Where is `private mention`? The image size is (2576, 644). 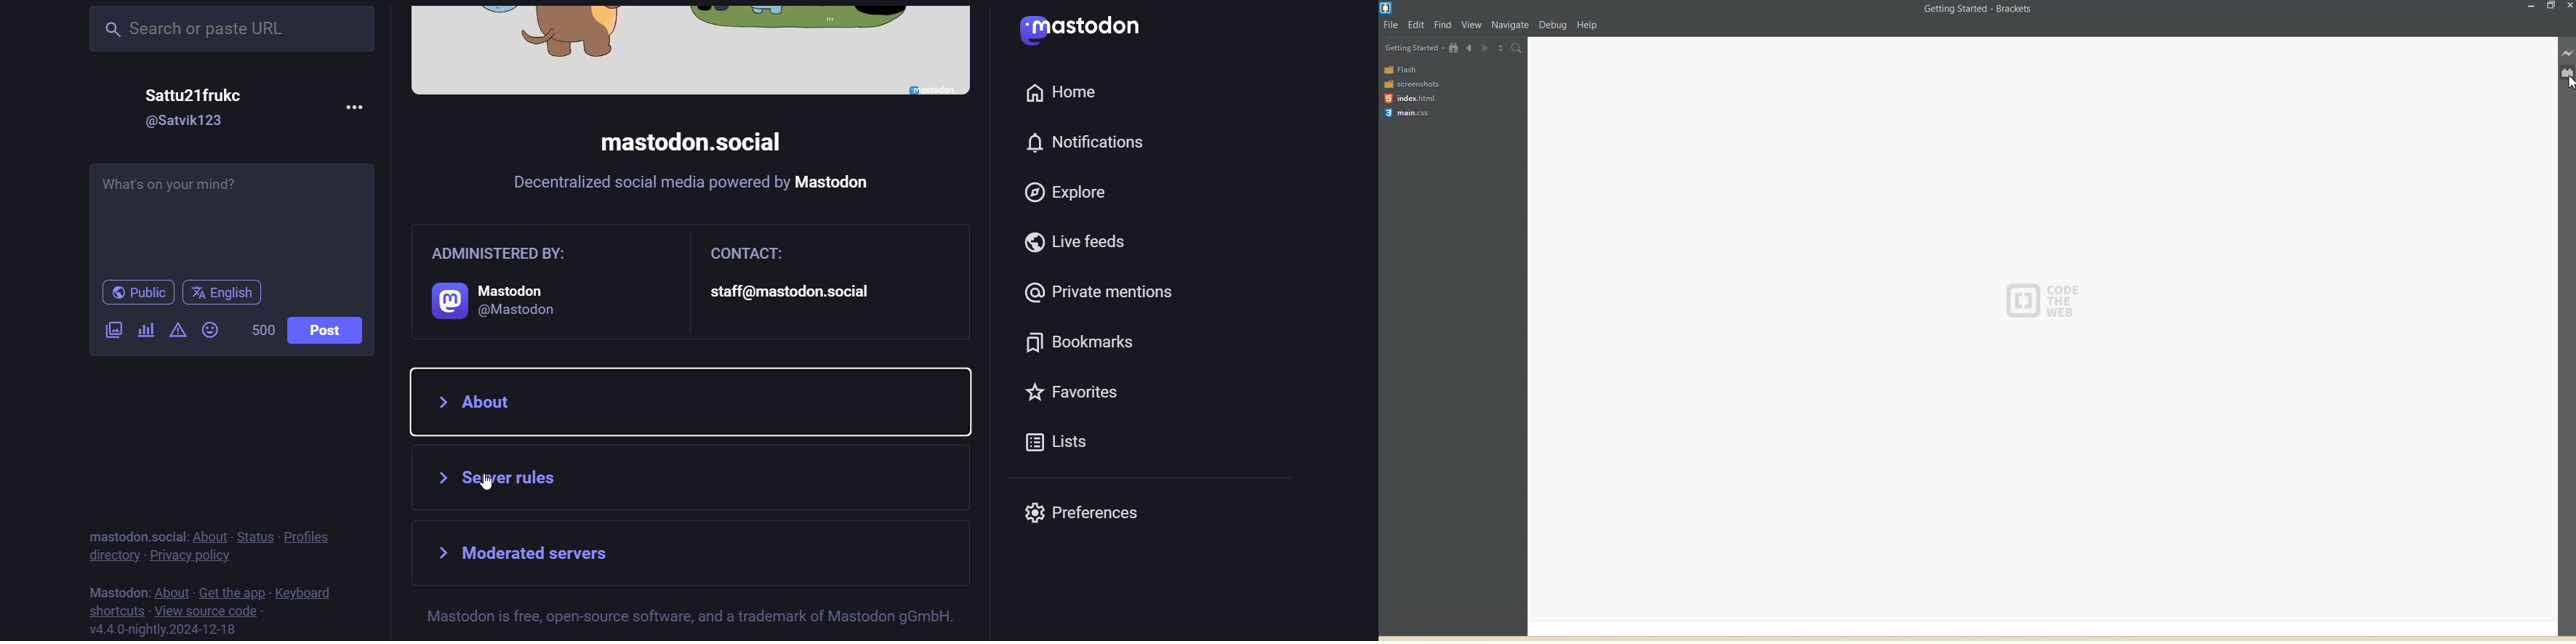
private mention is located at coordinates (1110, 288).